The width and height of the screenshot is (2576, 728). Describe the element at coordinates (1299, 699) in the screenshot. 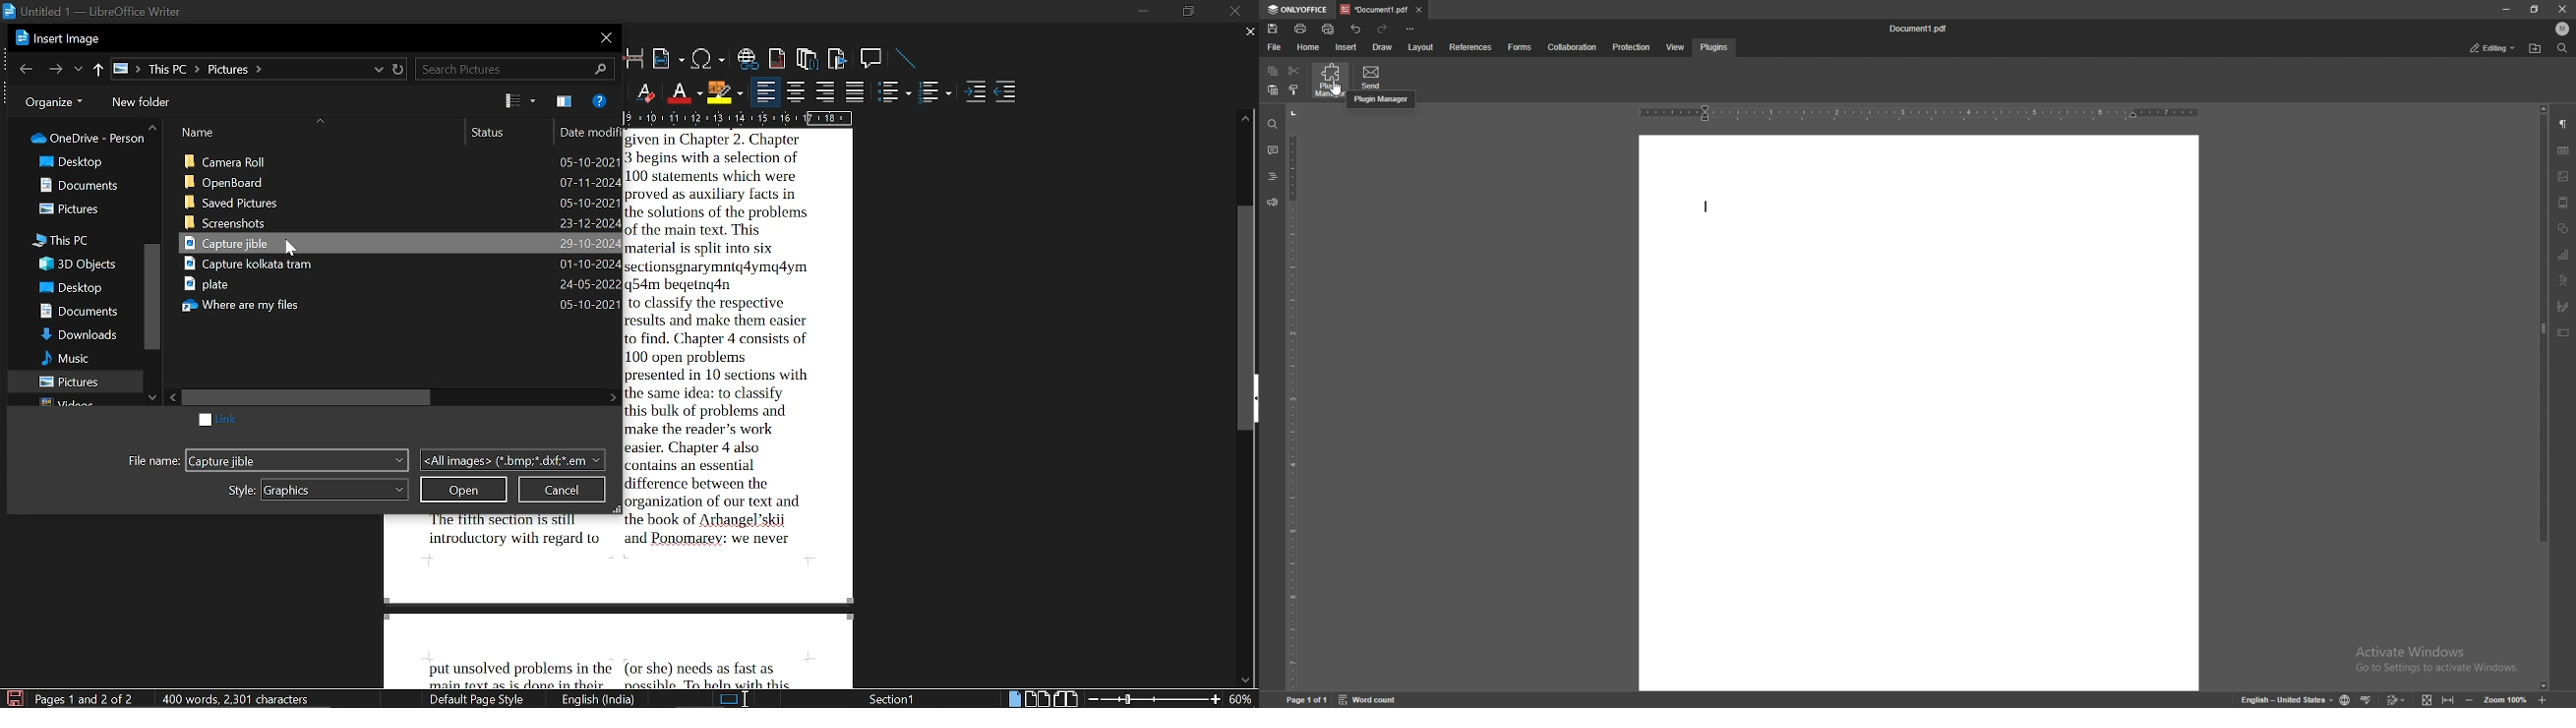

I see `Page 1 ` at that location.